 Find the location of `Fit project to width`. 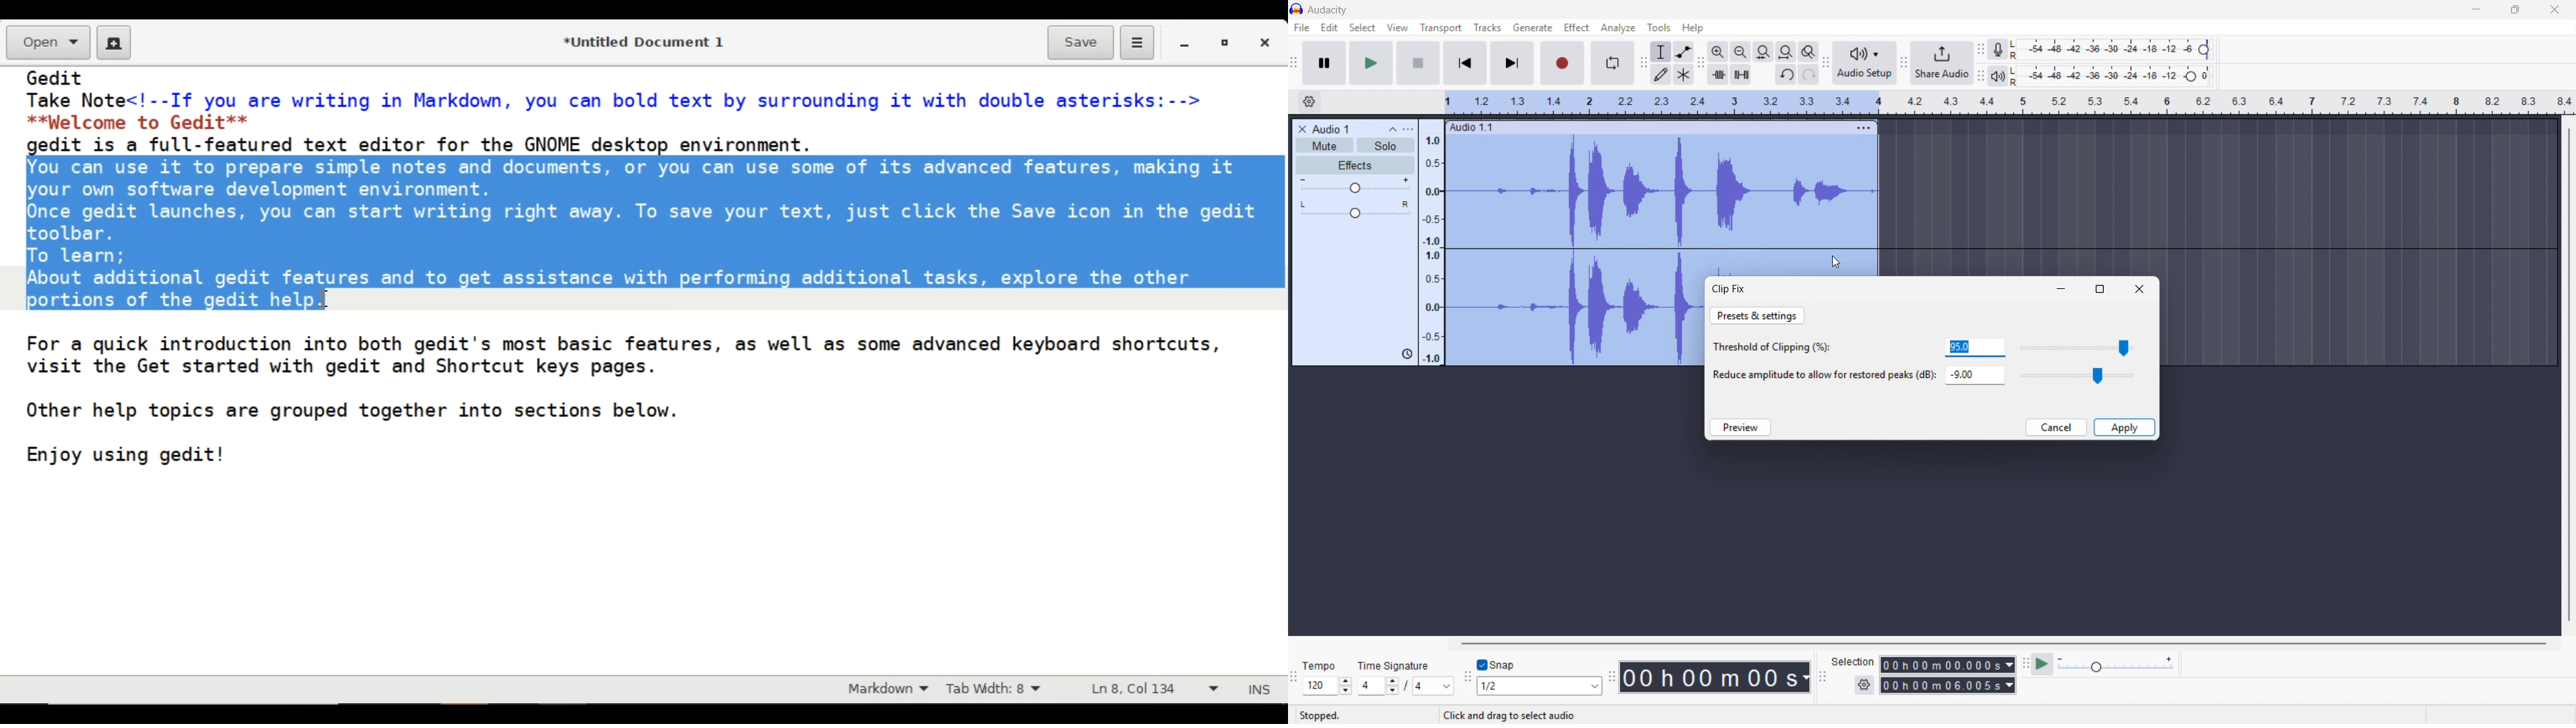

Fit project to width is located at coordinates (1786, 51).